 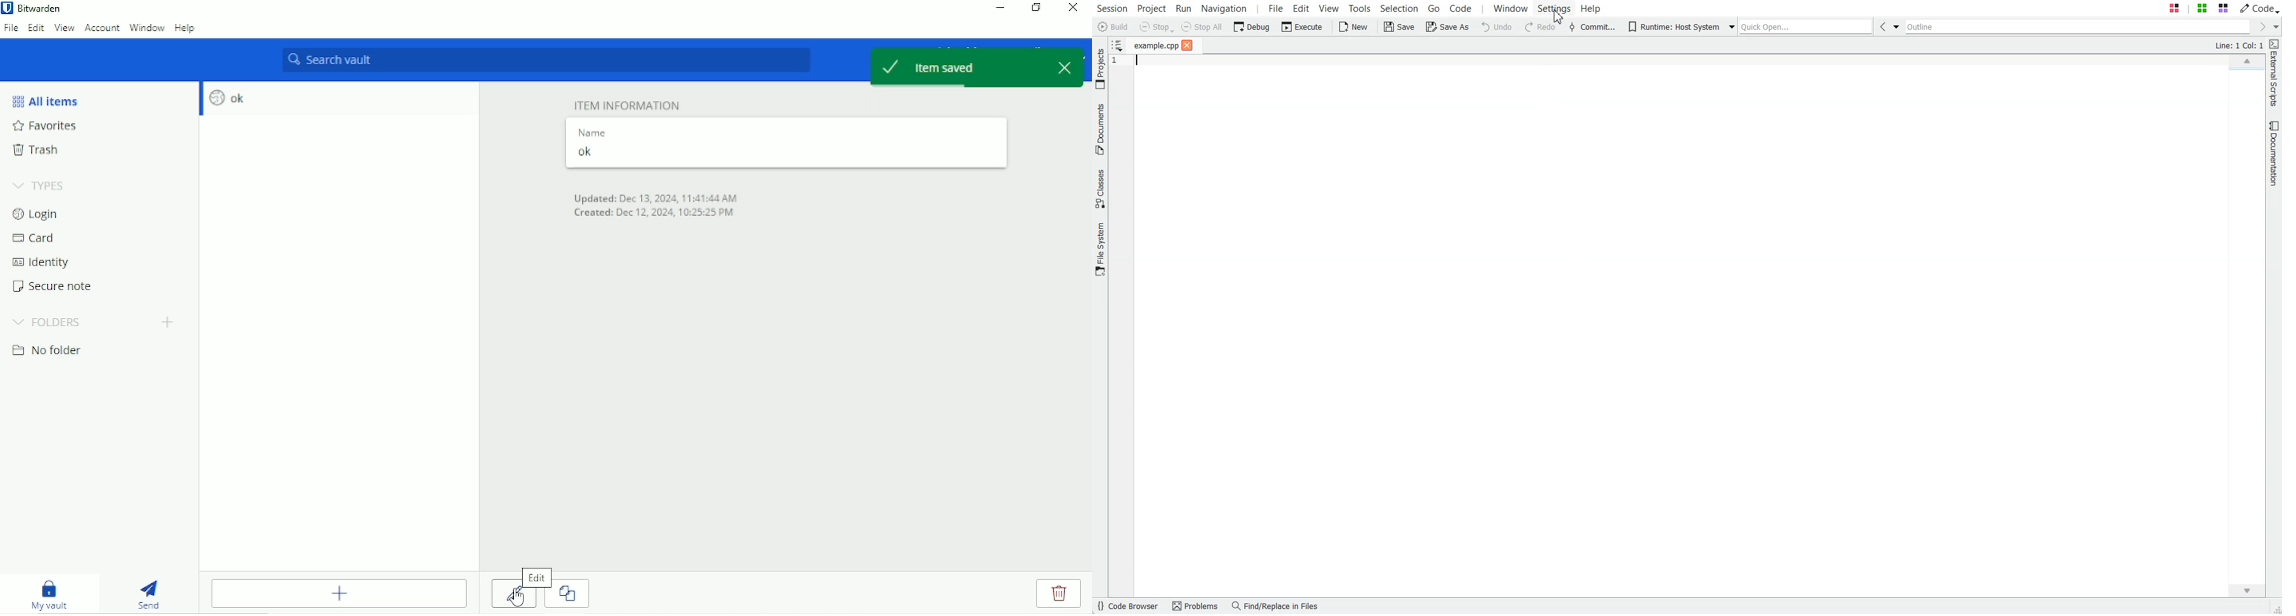 I want to click on ok, so click(x=229, y=99).